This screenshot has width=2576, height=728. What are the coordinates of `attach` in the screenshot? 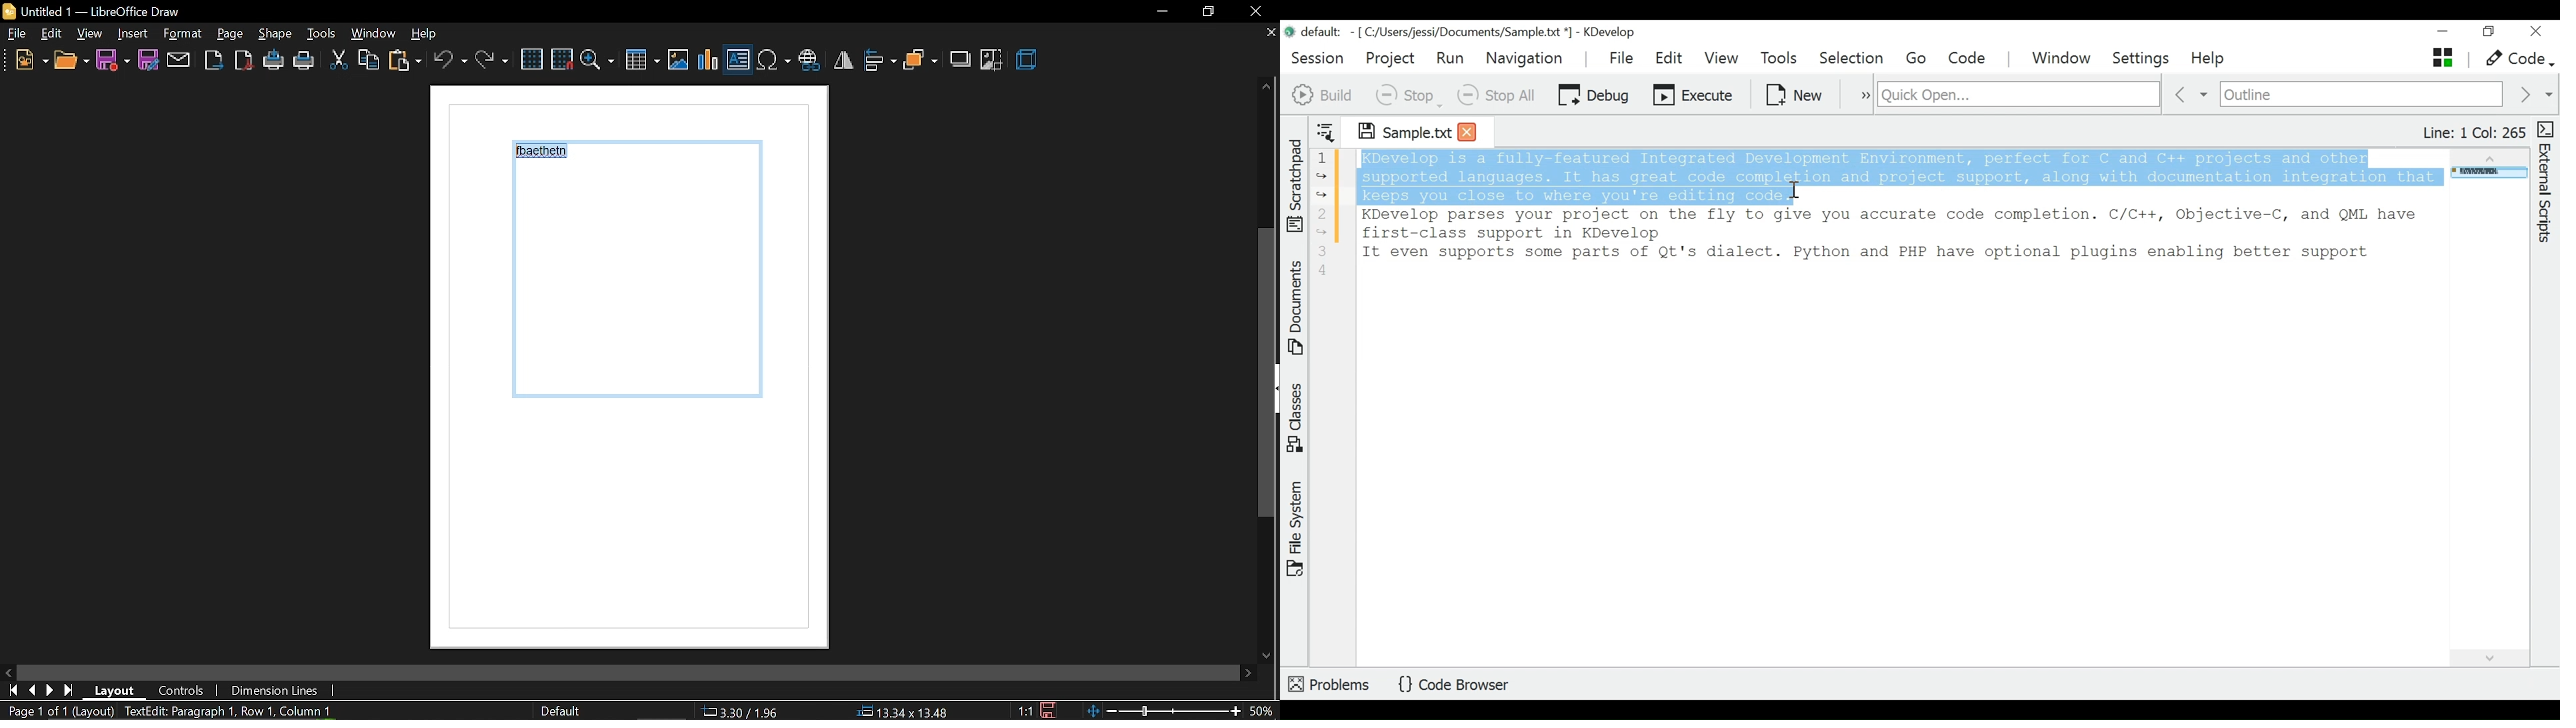 It's located at (178, 61).